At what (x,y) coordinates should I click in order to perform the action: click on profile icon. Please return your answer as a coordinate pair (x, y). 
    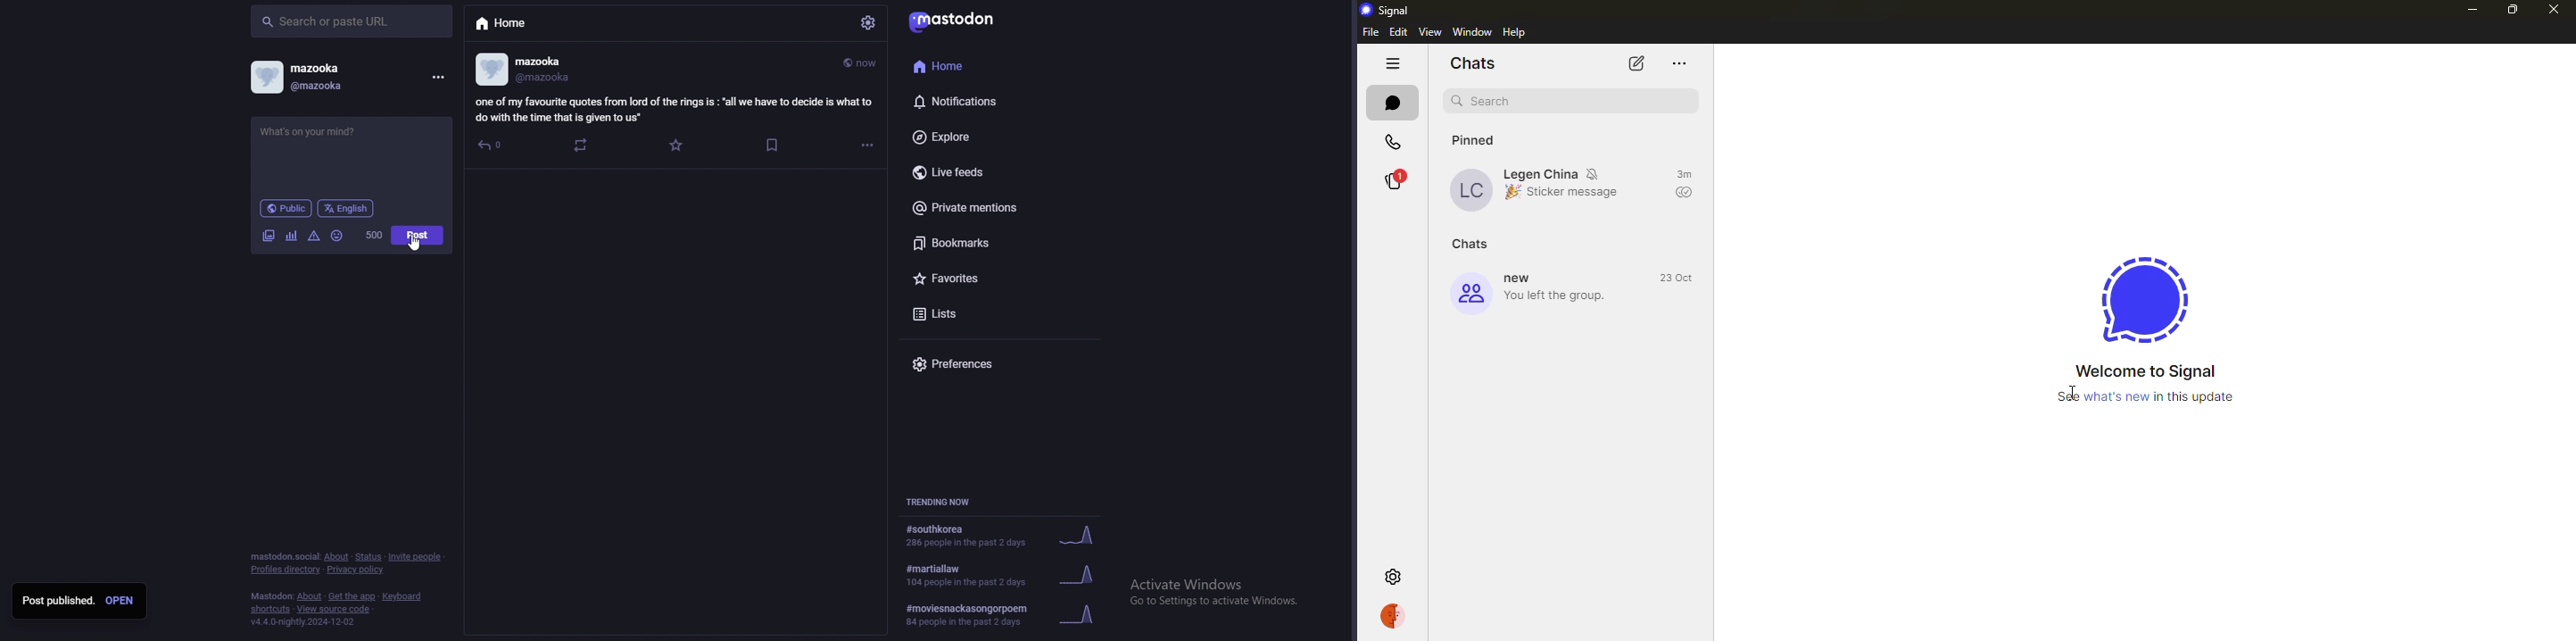
    Looking at the image, I should click on (1466, 293).